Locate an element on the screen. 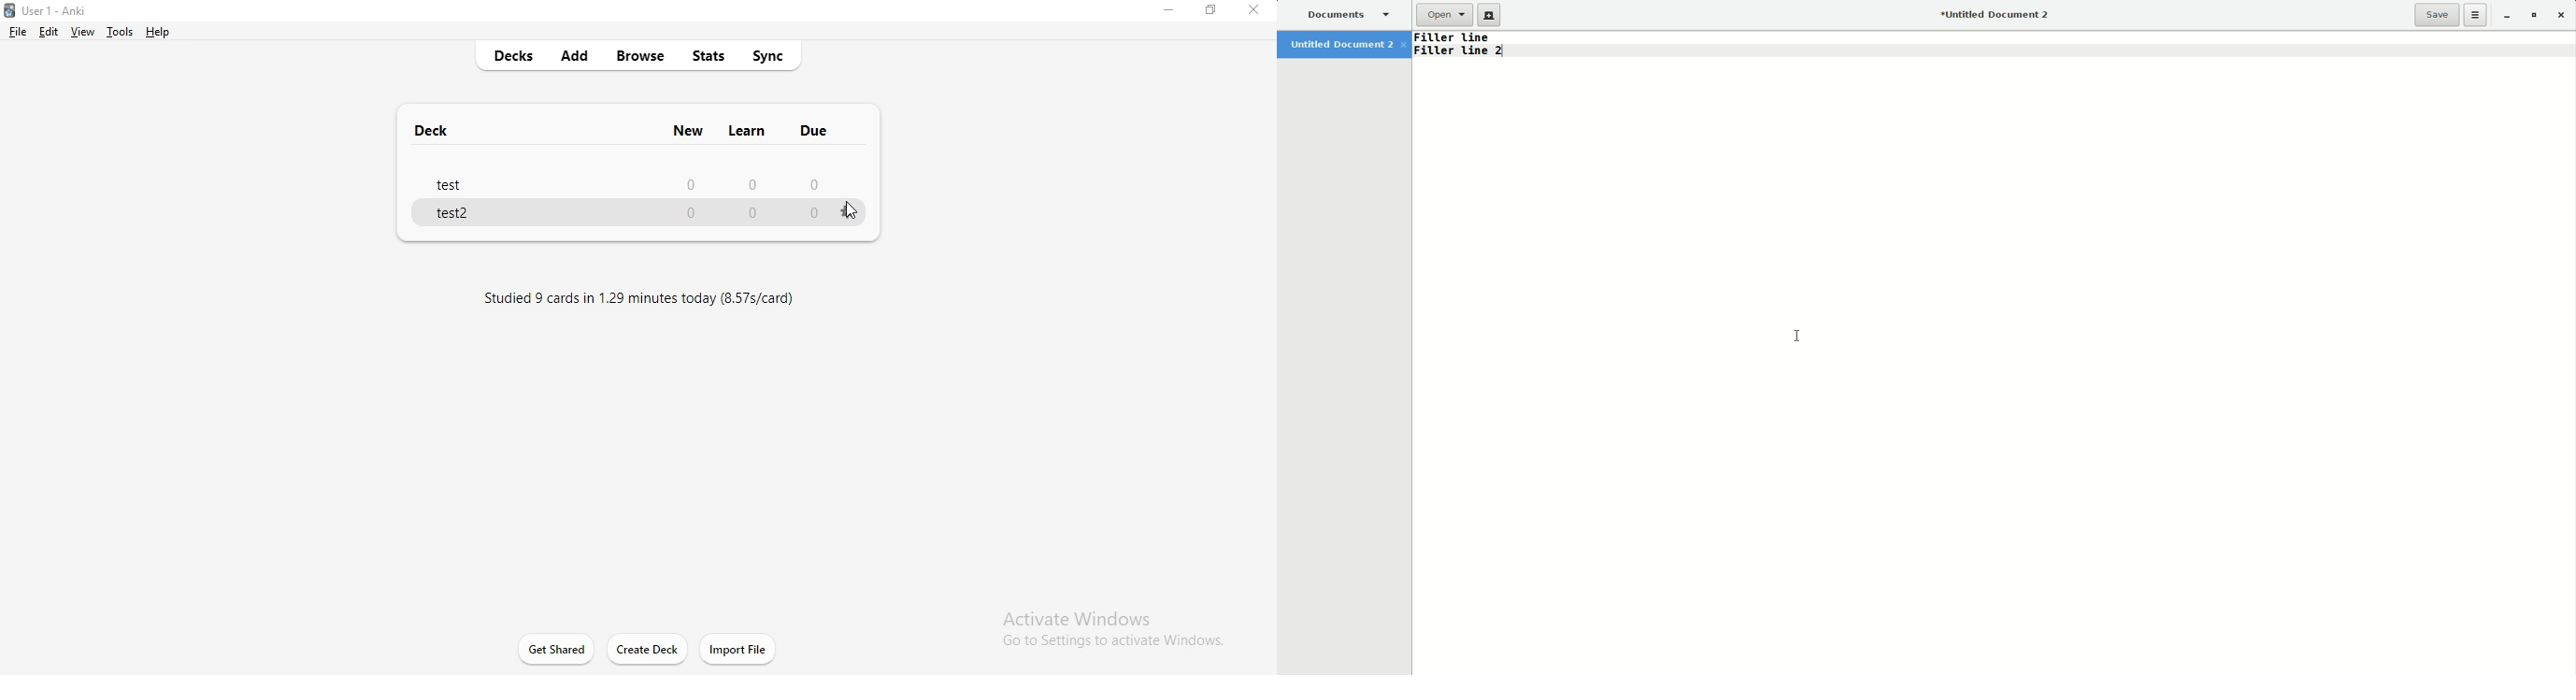  Minimize is located at coordinates (2505, 14).